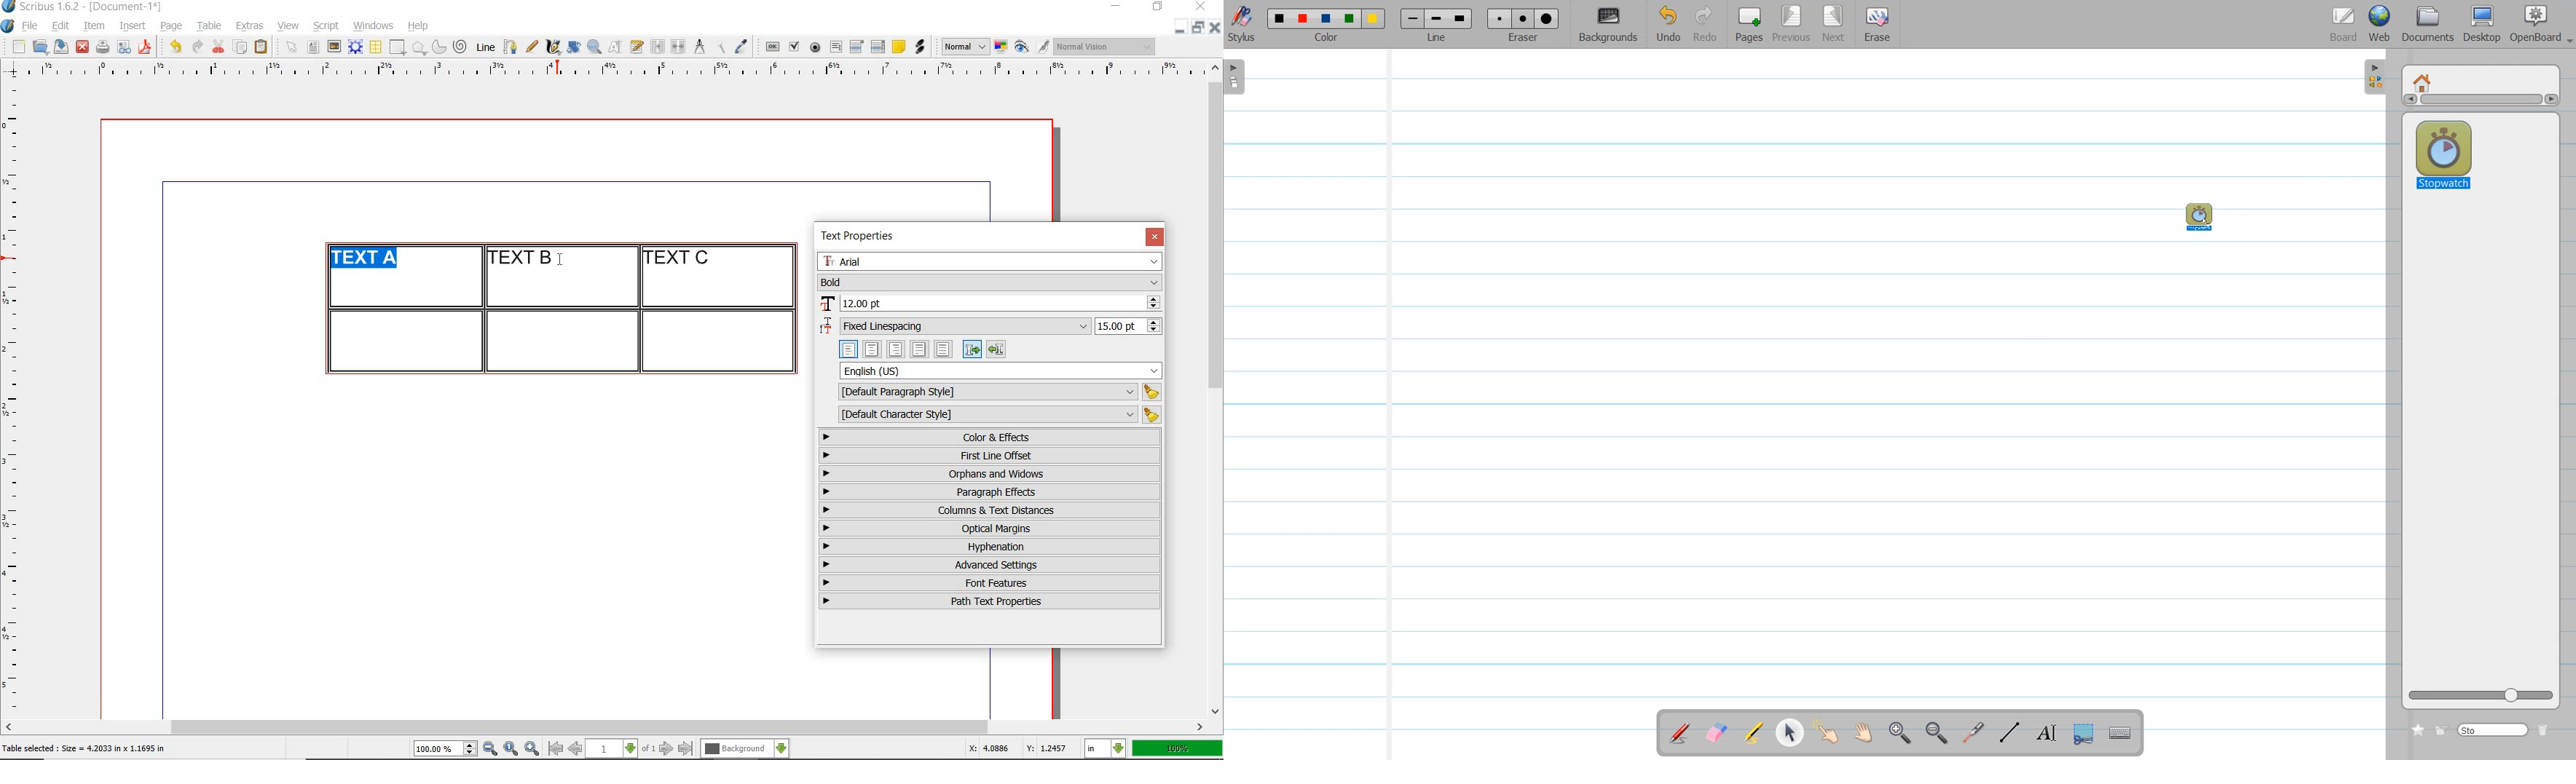 The image size is (2576, 784). I want to click on select, so click(293, 48).